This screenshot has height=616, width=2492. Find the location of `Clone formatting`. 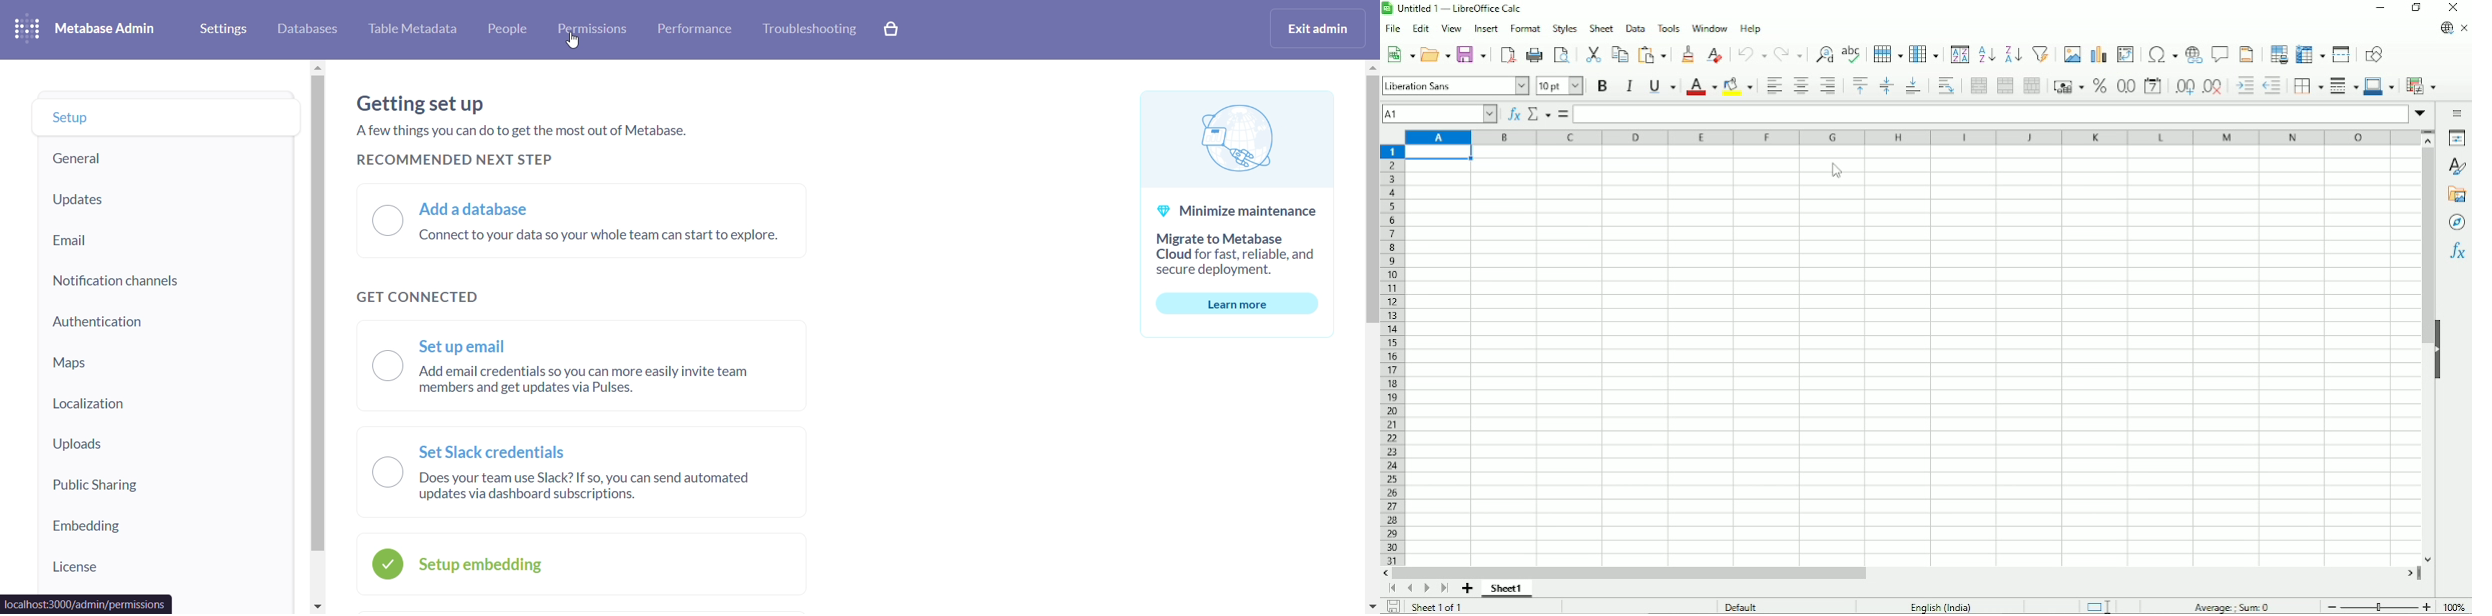

Clone formatting is located at coordinates (1688, 55).